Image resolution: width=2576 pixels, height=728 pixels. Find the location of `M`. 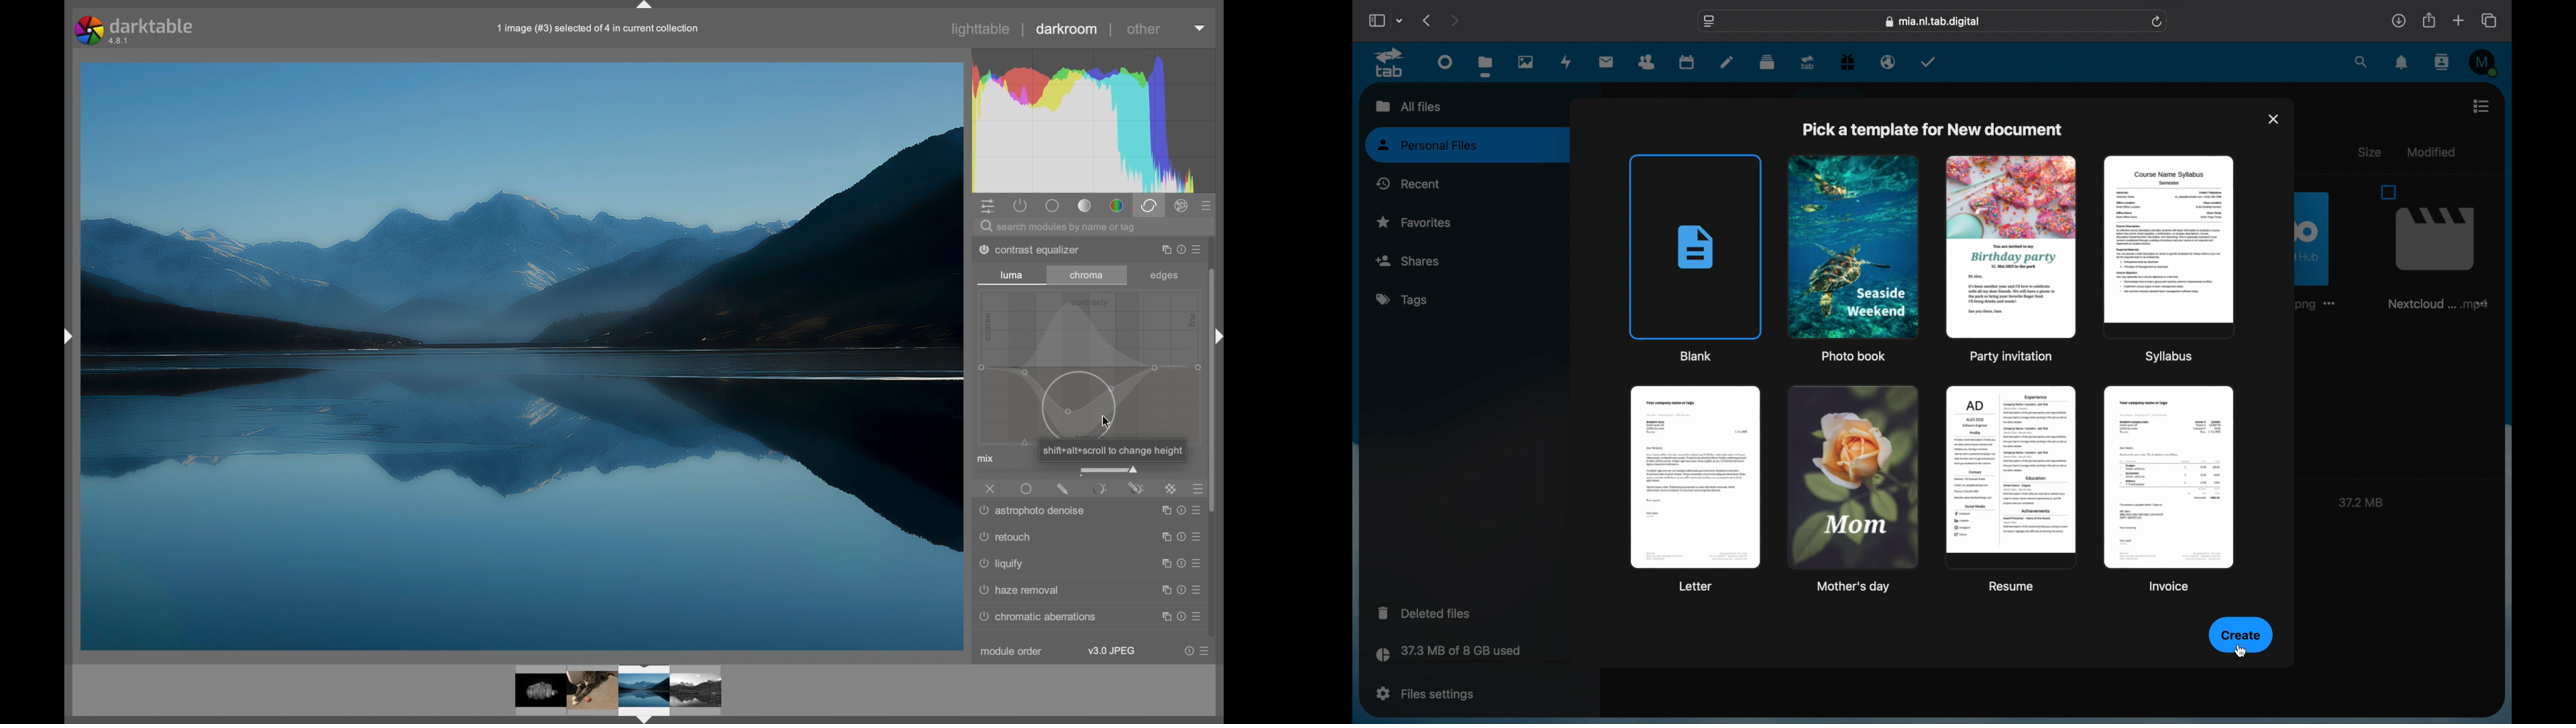

M is located at coordinates (2485, 63).